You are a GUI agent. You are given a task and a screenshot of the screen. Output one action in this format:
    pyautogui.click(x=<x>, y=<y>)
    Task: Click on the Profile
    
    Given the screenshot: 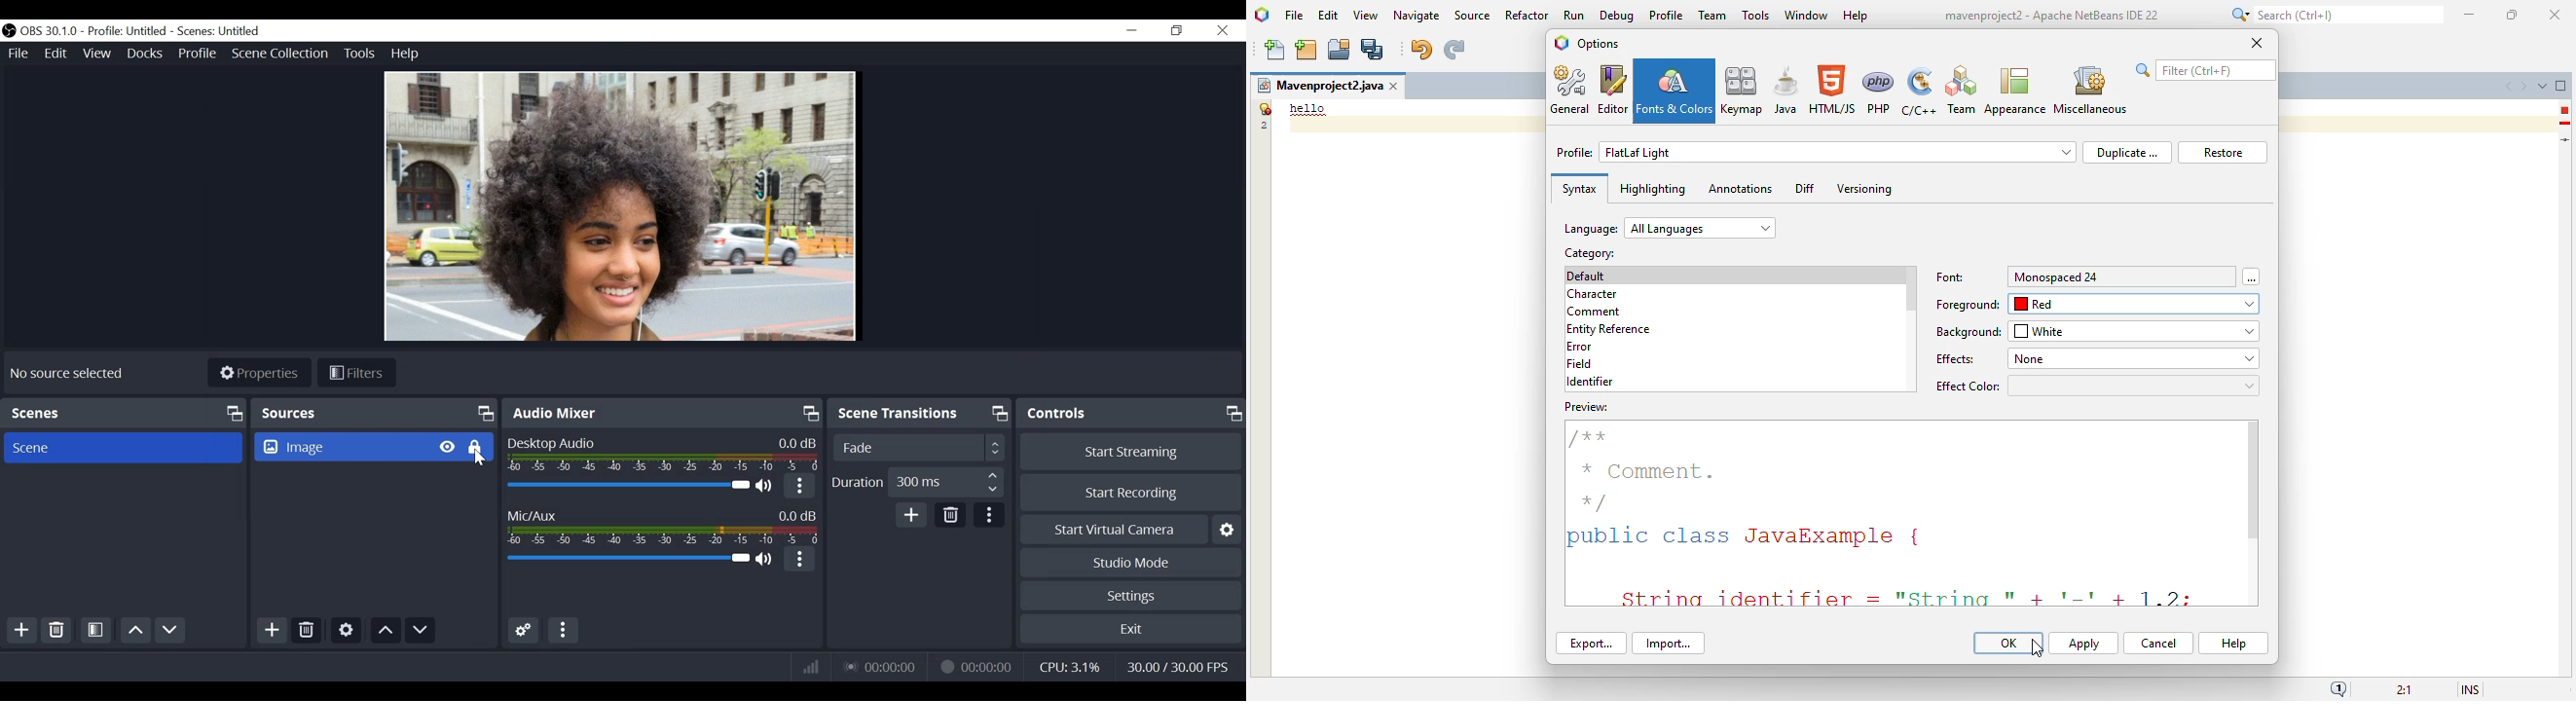 What is the action you would take?
    pyautogui.click(x=197, y=53)
    